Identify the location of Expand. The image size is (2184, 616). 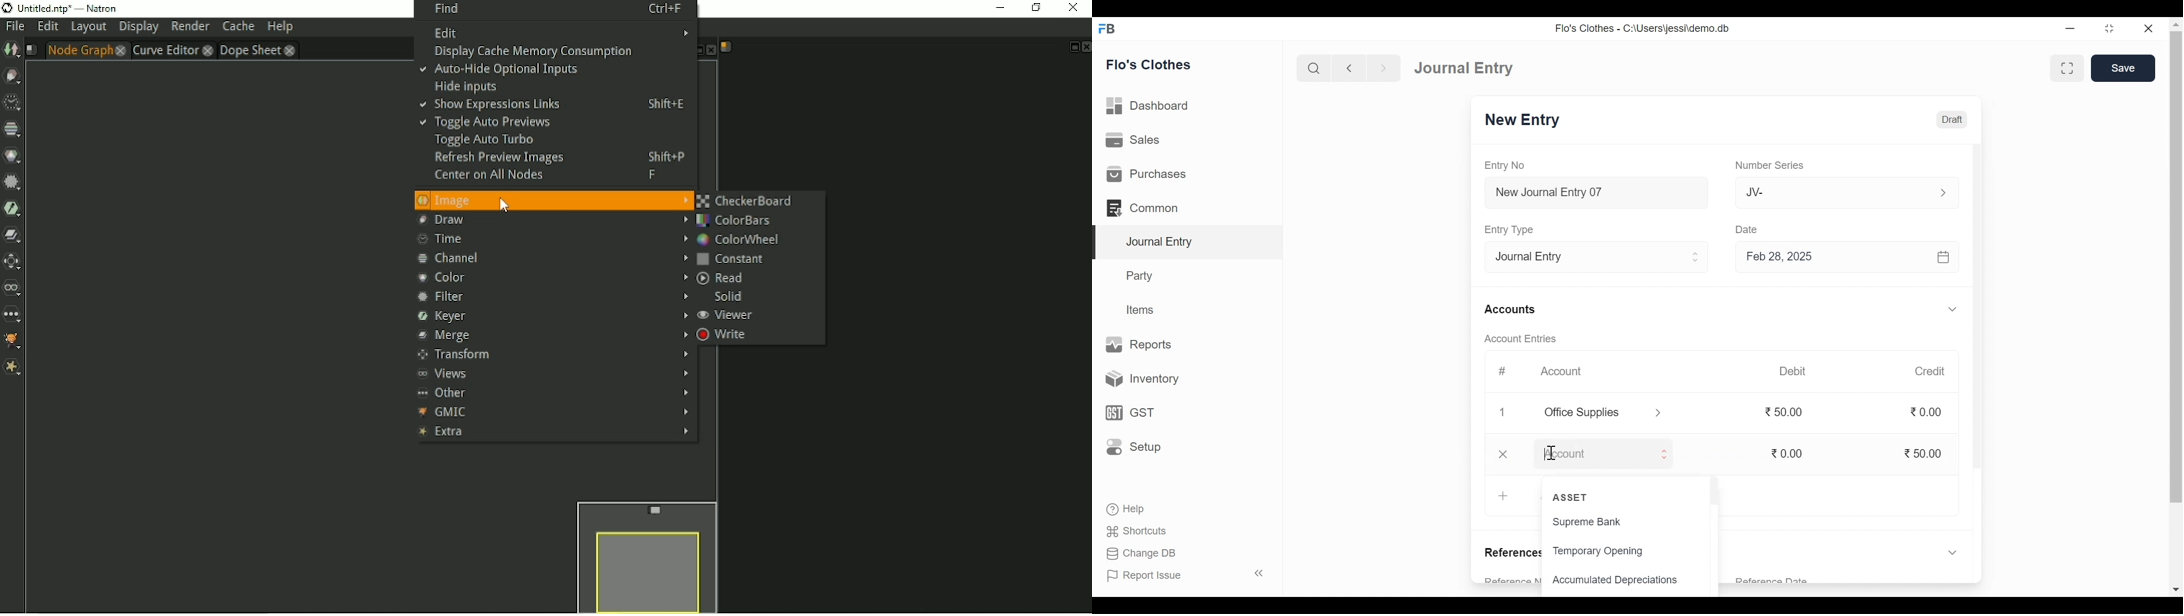
(1662, 454).